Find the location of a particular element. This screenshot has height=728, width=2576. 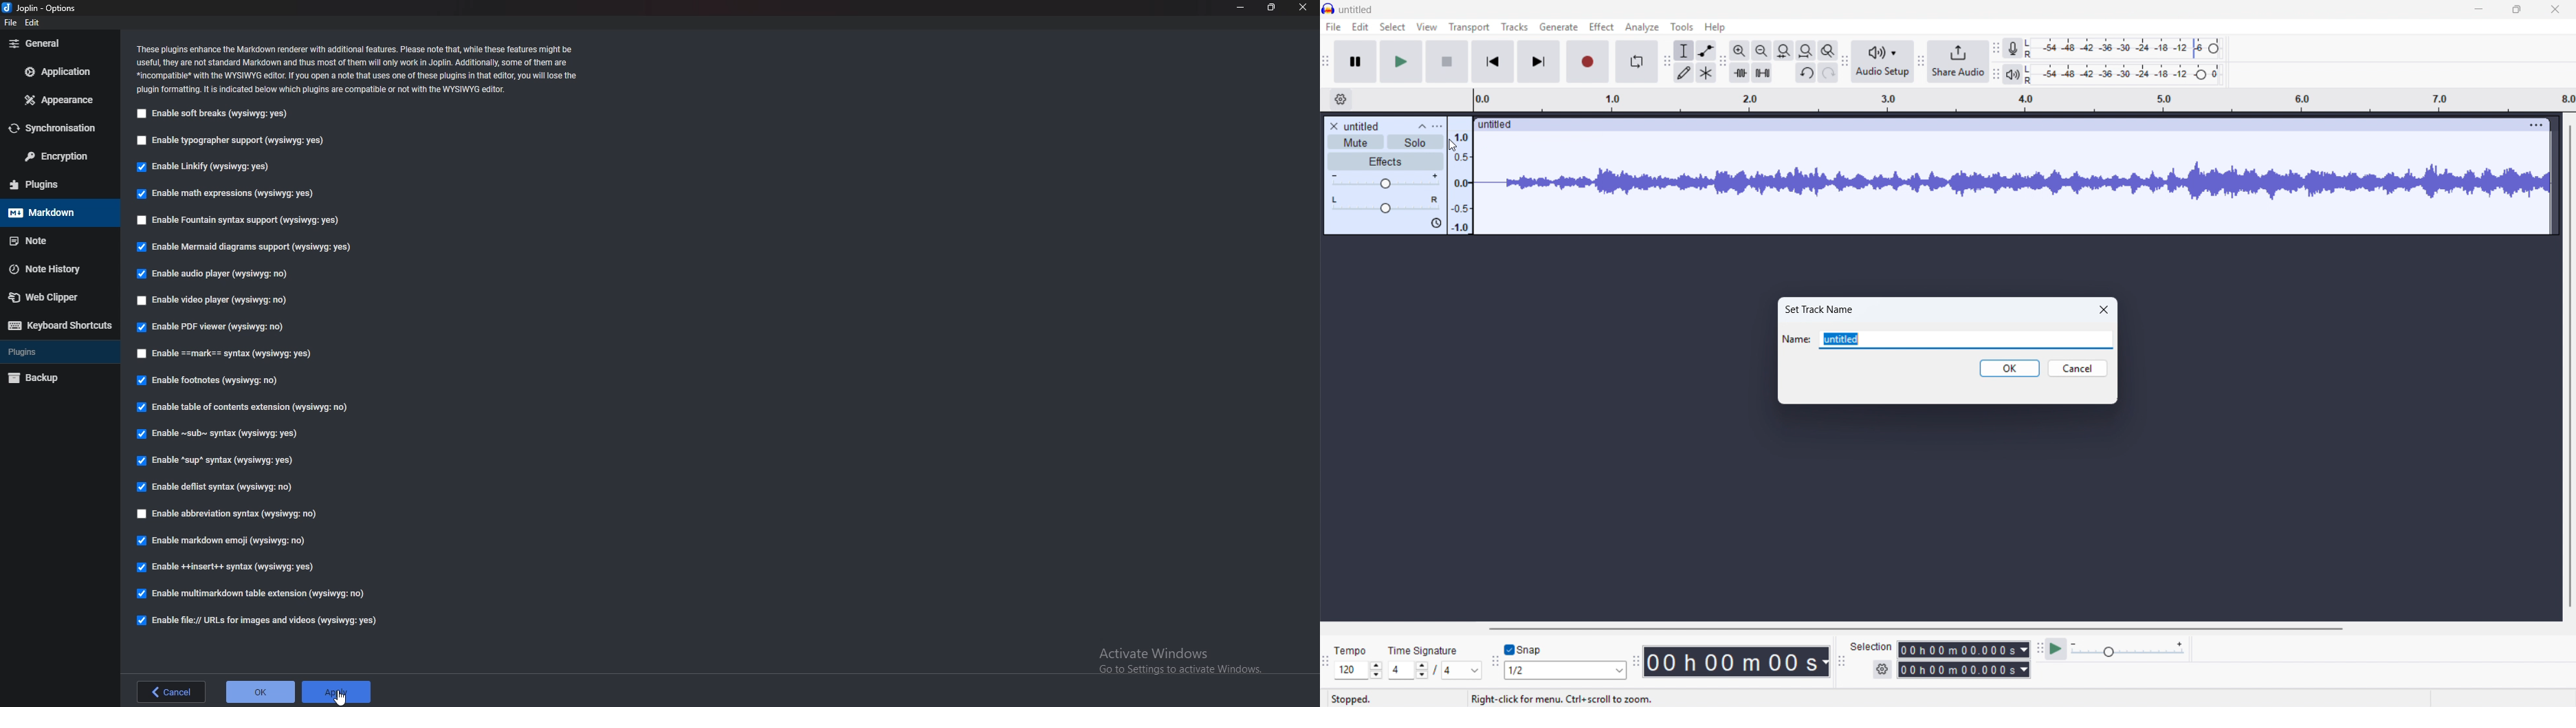

Enable P D F viewer is located at coordinates (209, 327).